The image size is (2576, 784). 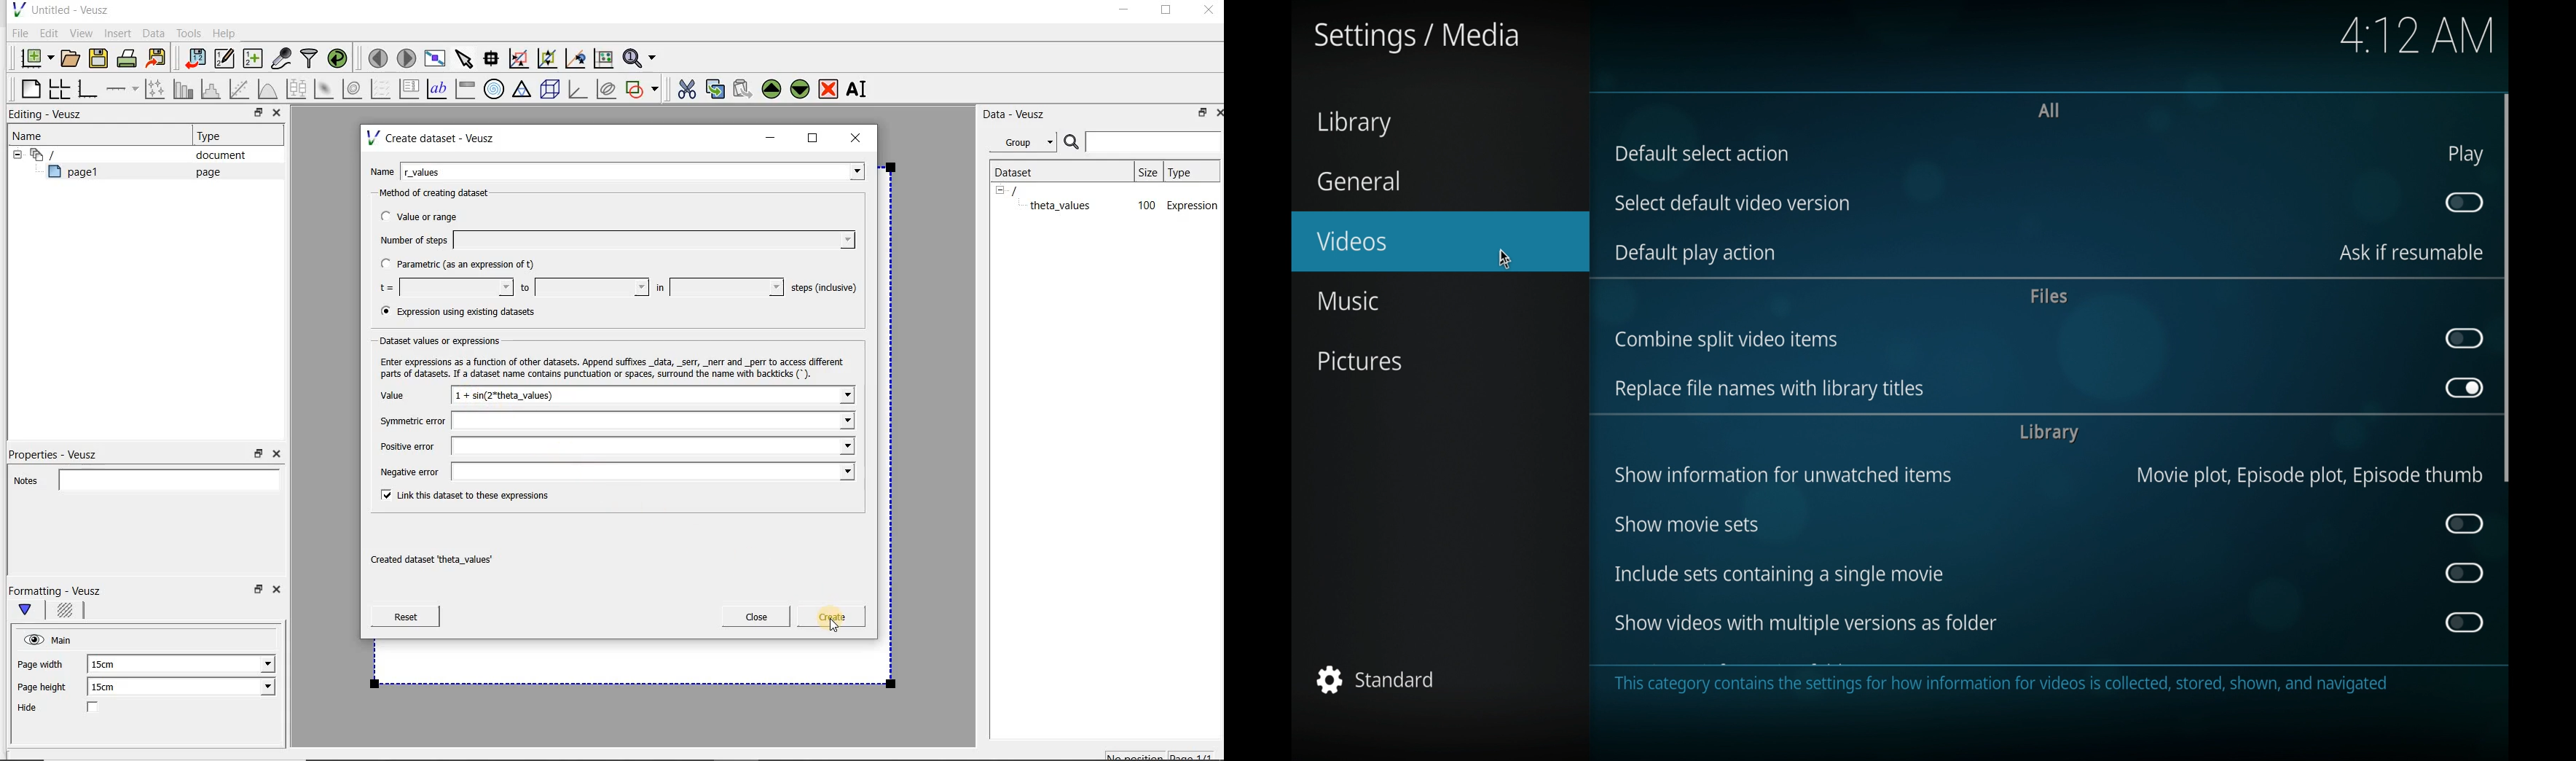 I want to click on videos, so click(x=1439, y=241).